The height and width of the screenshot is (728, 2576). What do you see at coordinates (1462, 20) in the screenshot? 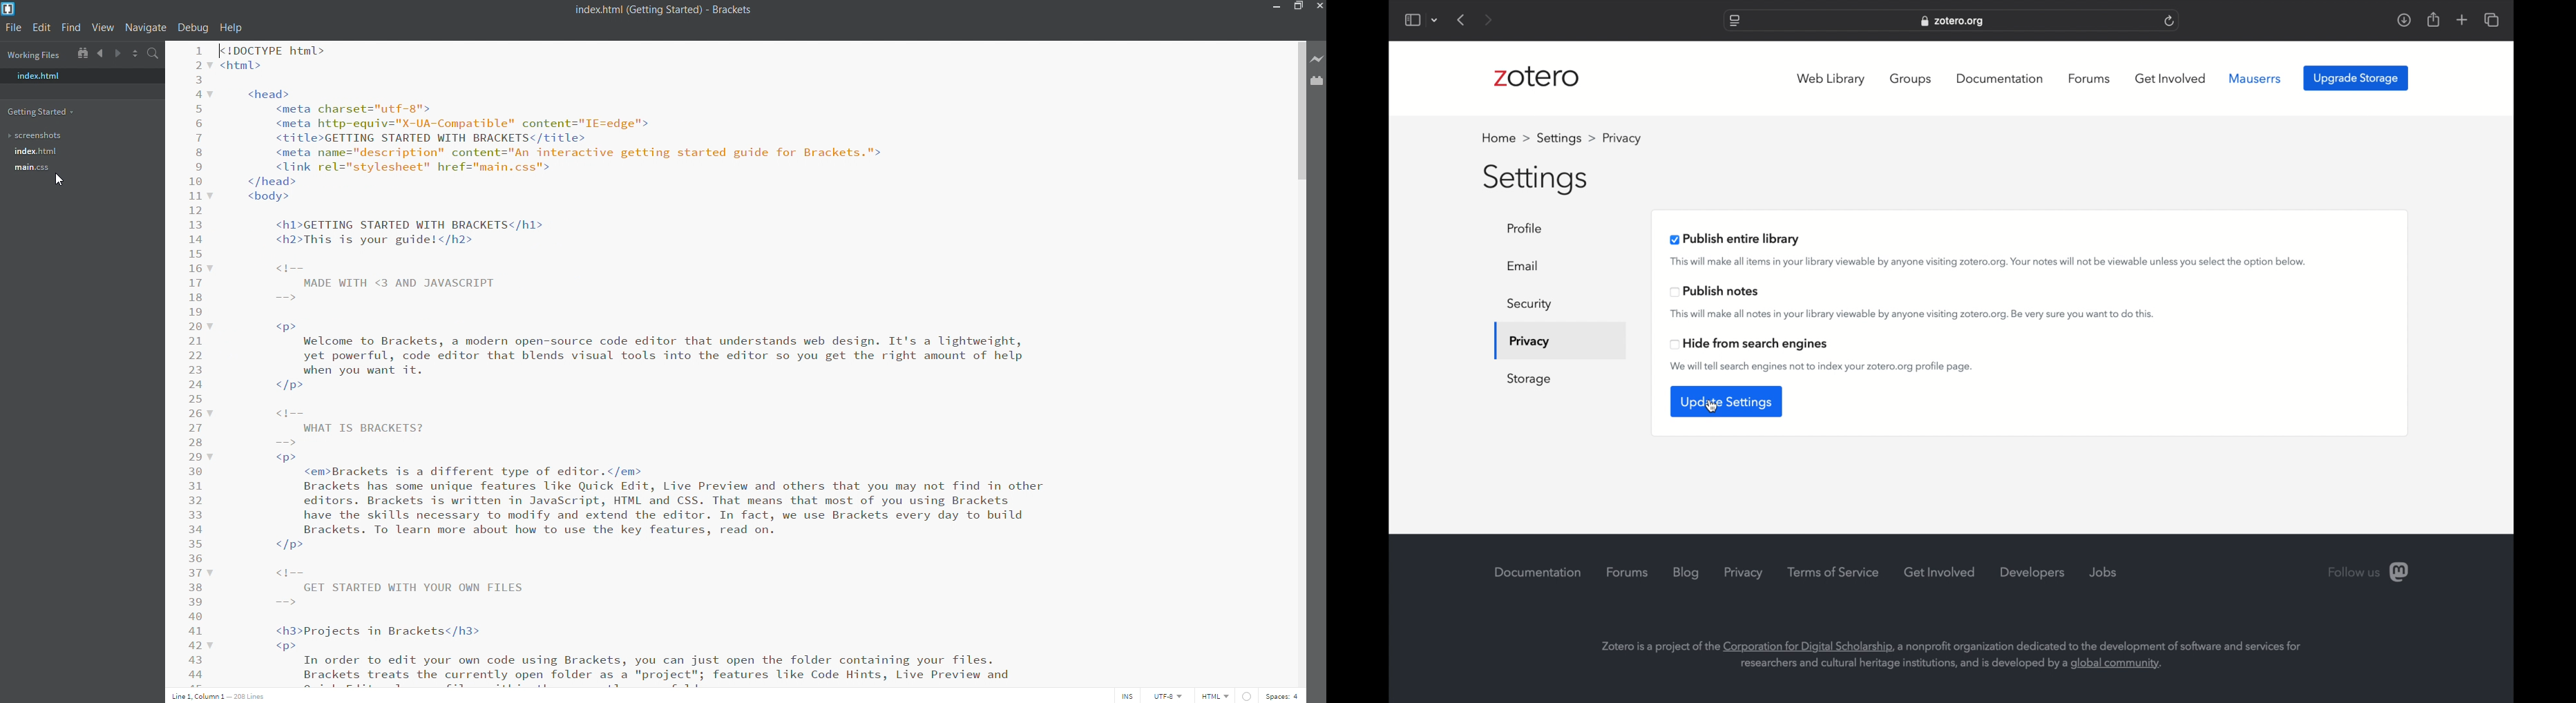
I see `previous` at bounding box center [1462, 20].